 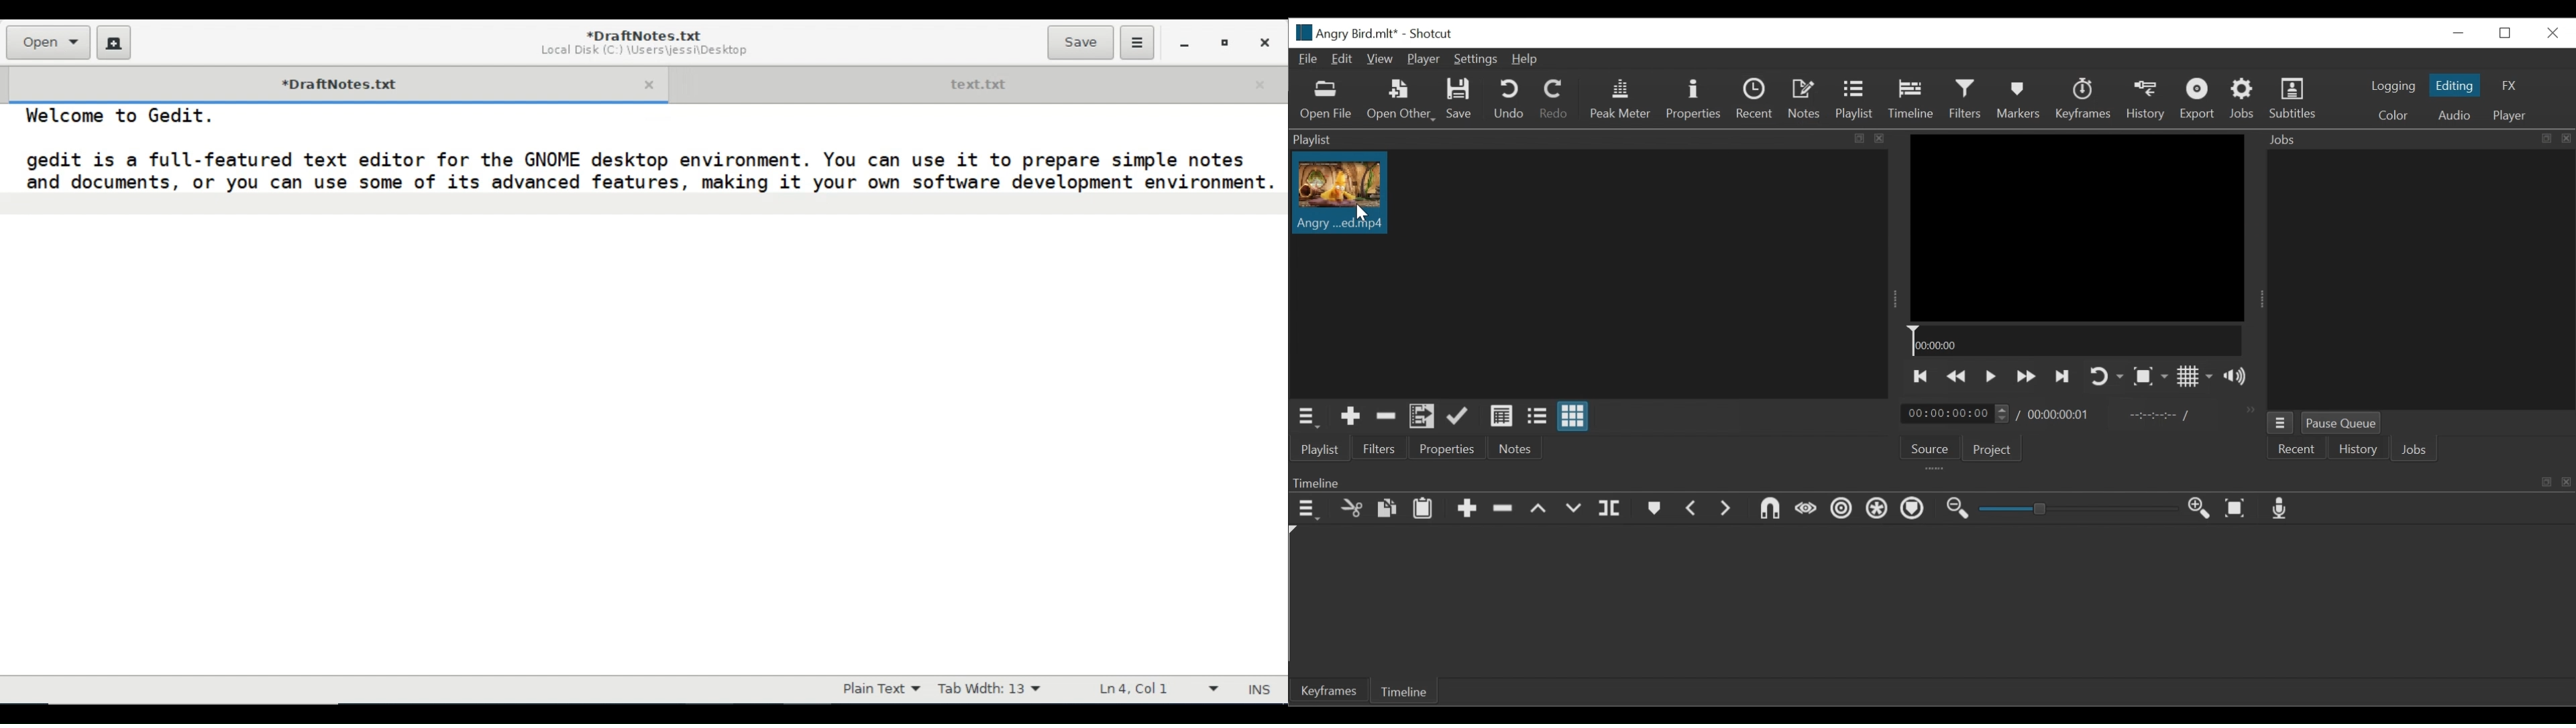 What do you see at coordinates (1613, 508) in the screenshot?
I see `Split at playhead` at bounding box center [1613, 508].